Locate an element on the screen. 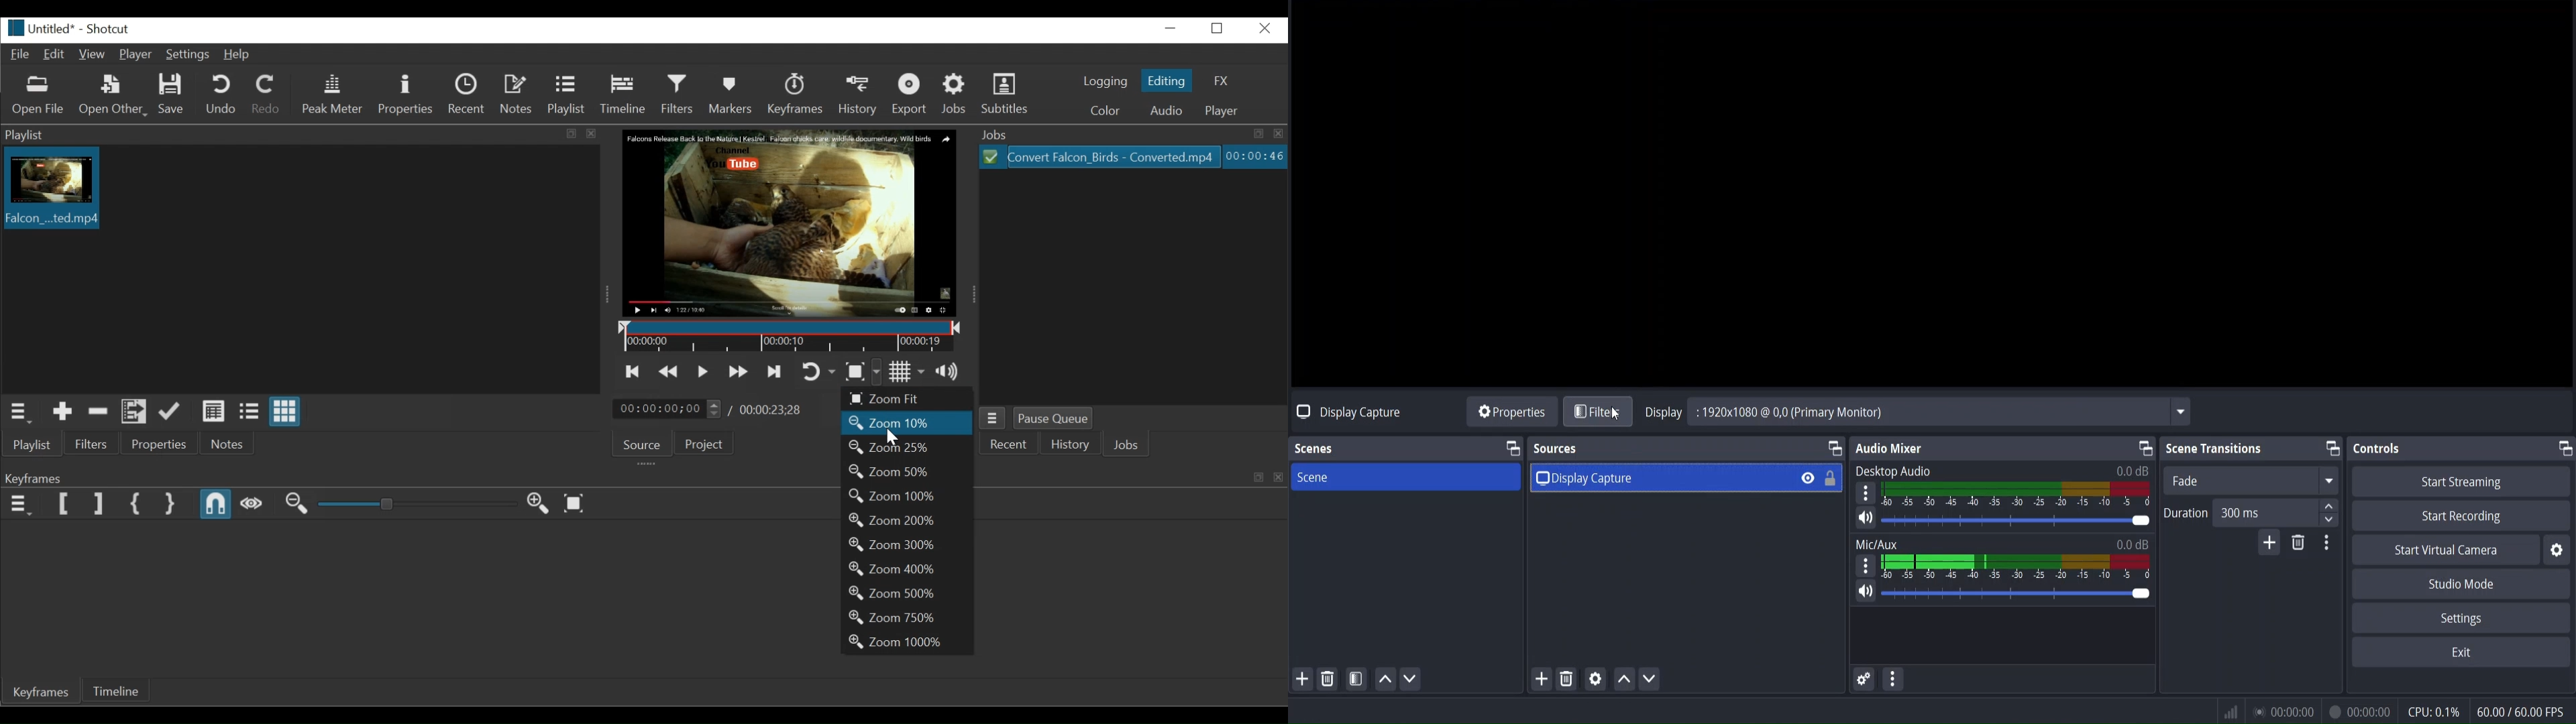 The height and width of the screenshot is (728, 2576). Peak Meter is located at coordinates (332, 95).